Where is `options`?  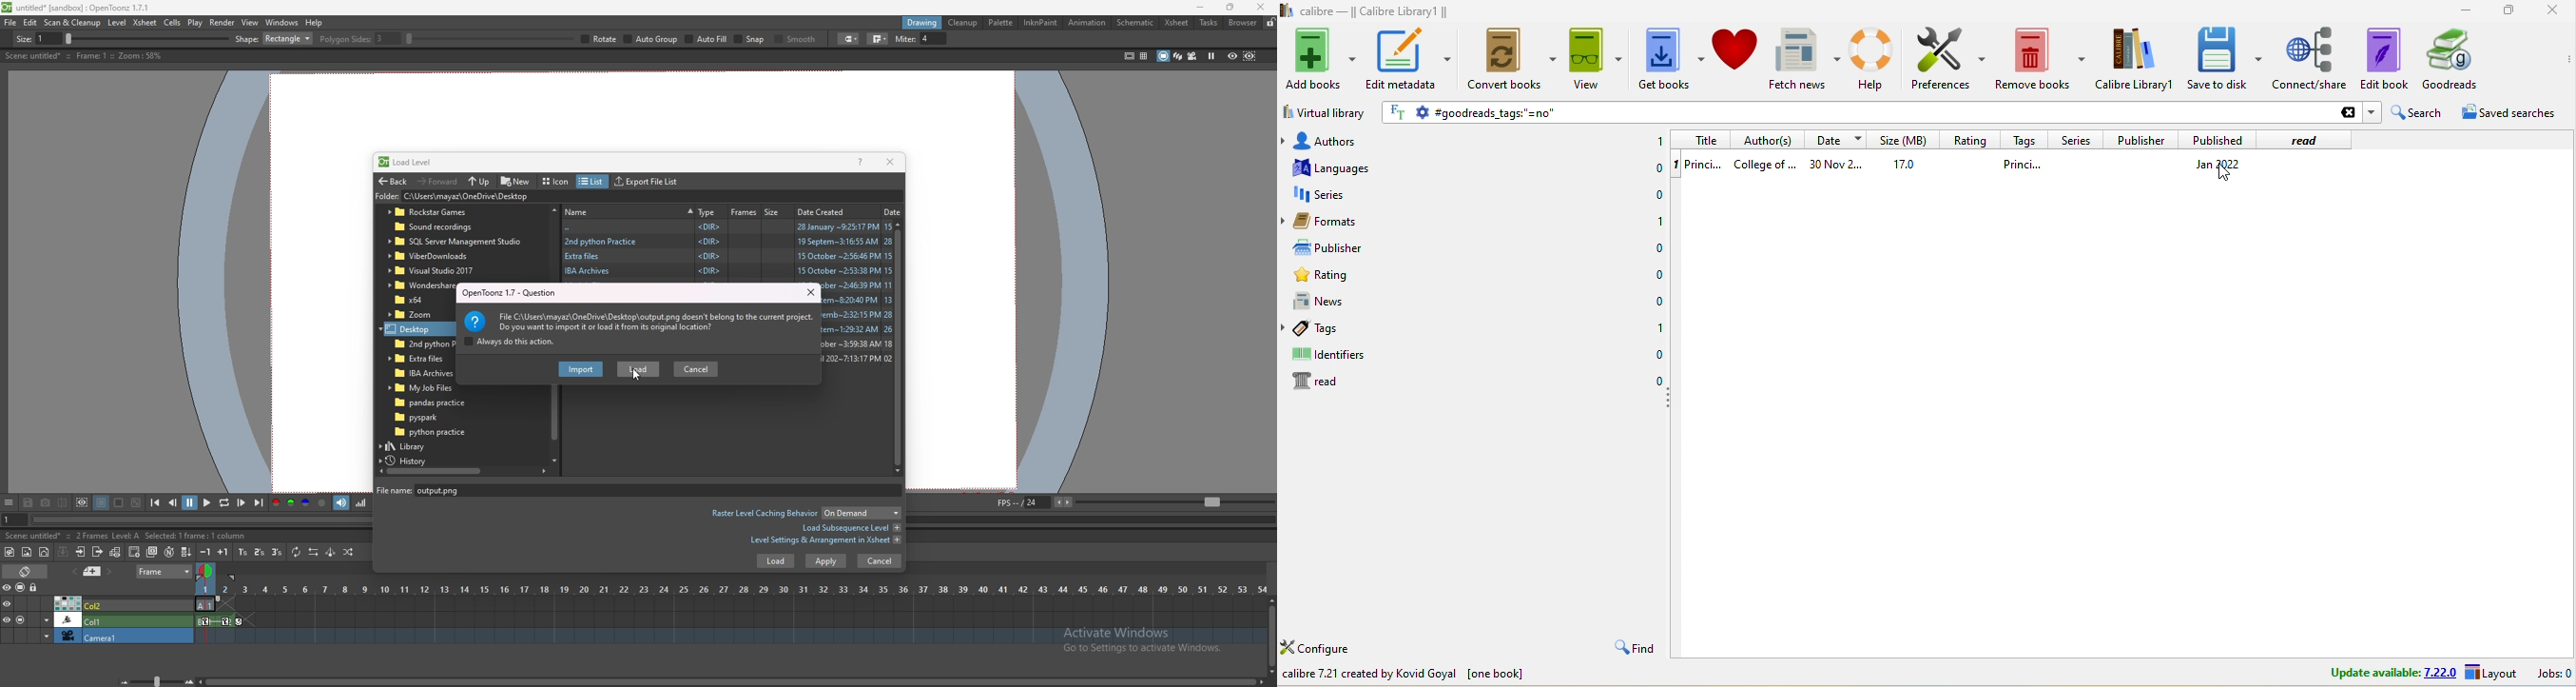 options is located at coordinates (9, 503).